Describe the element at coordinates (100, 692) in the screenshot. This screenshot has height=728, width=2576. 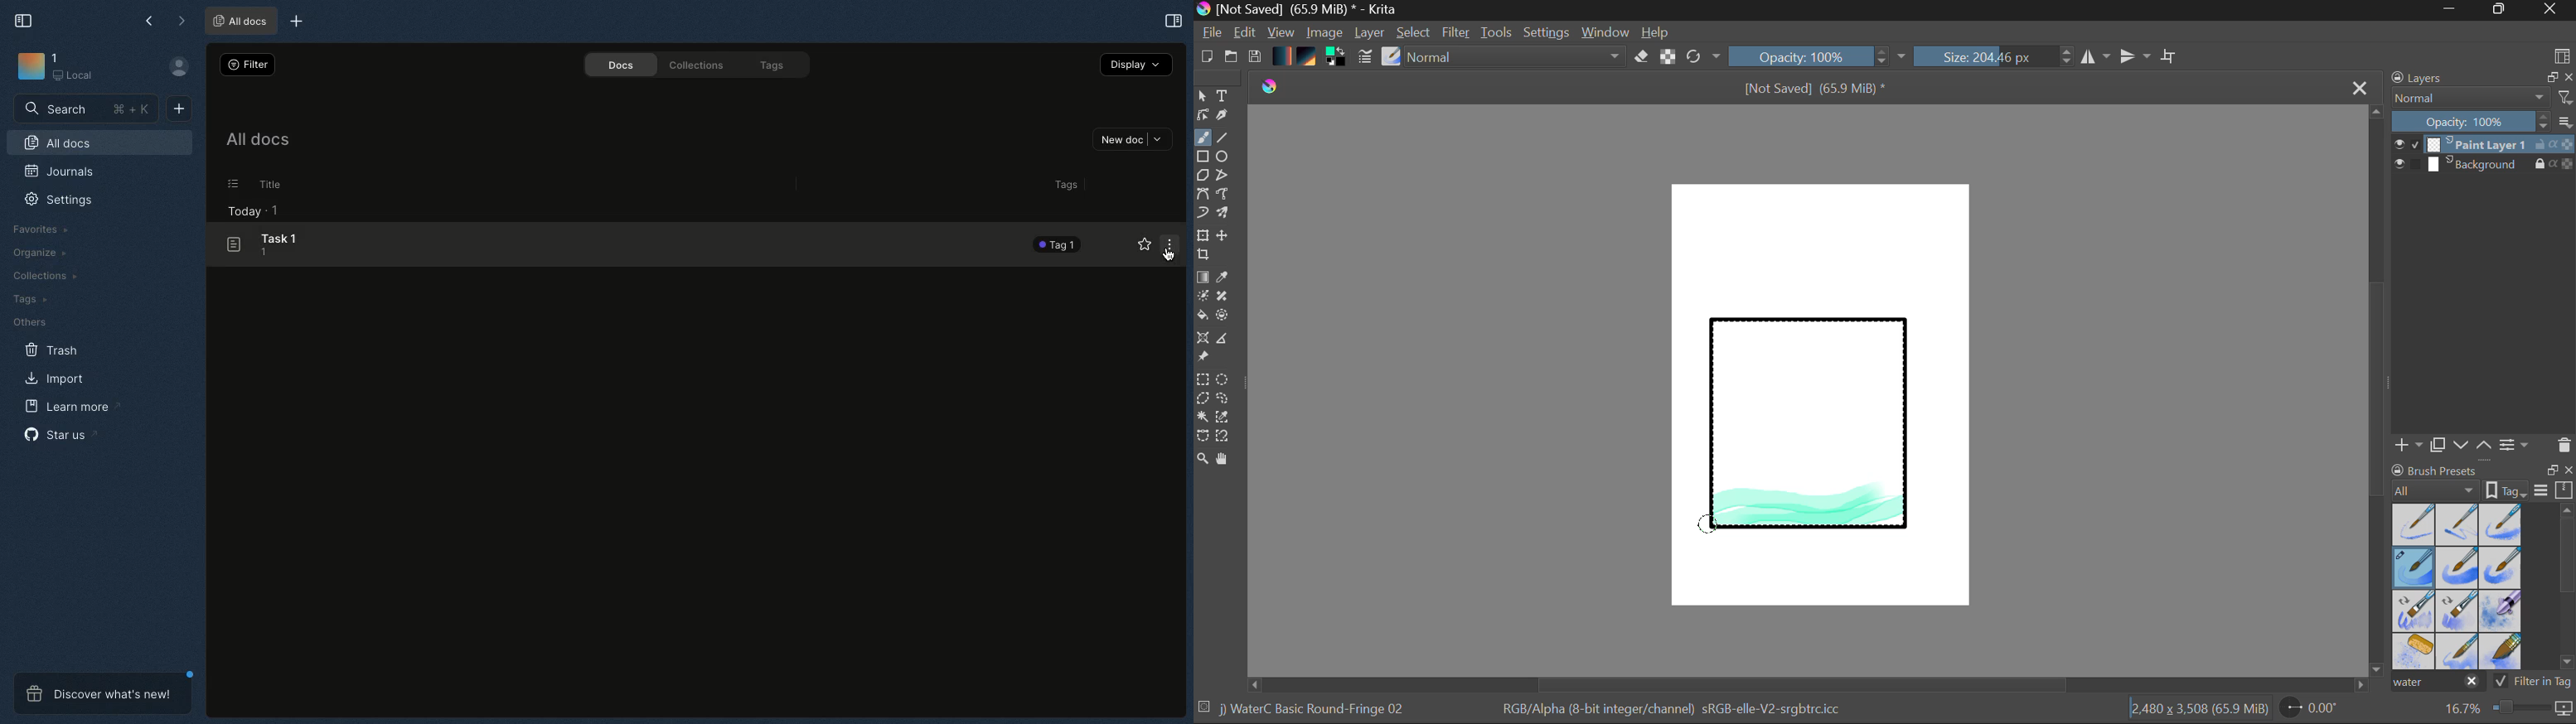
I see `Discover what's new!` at that location.